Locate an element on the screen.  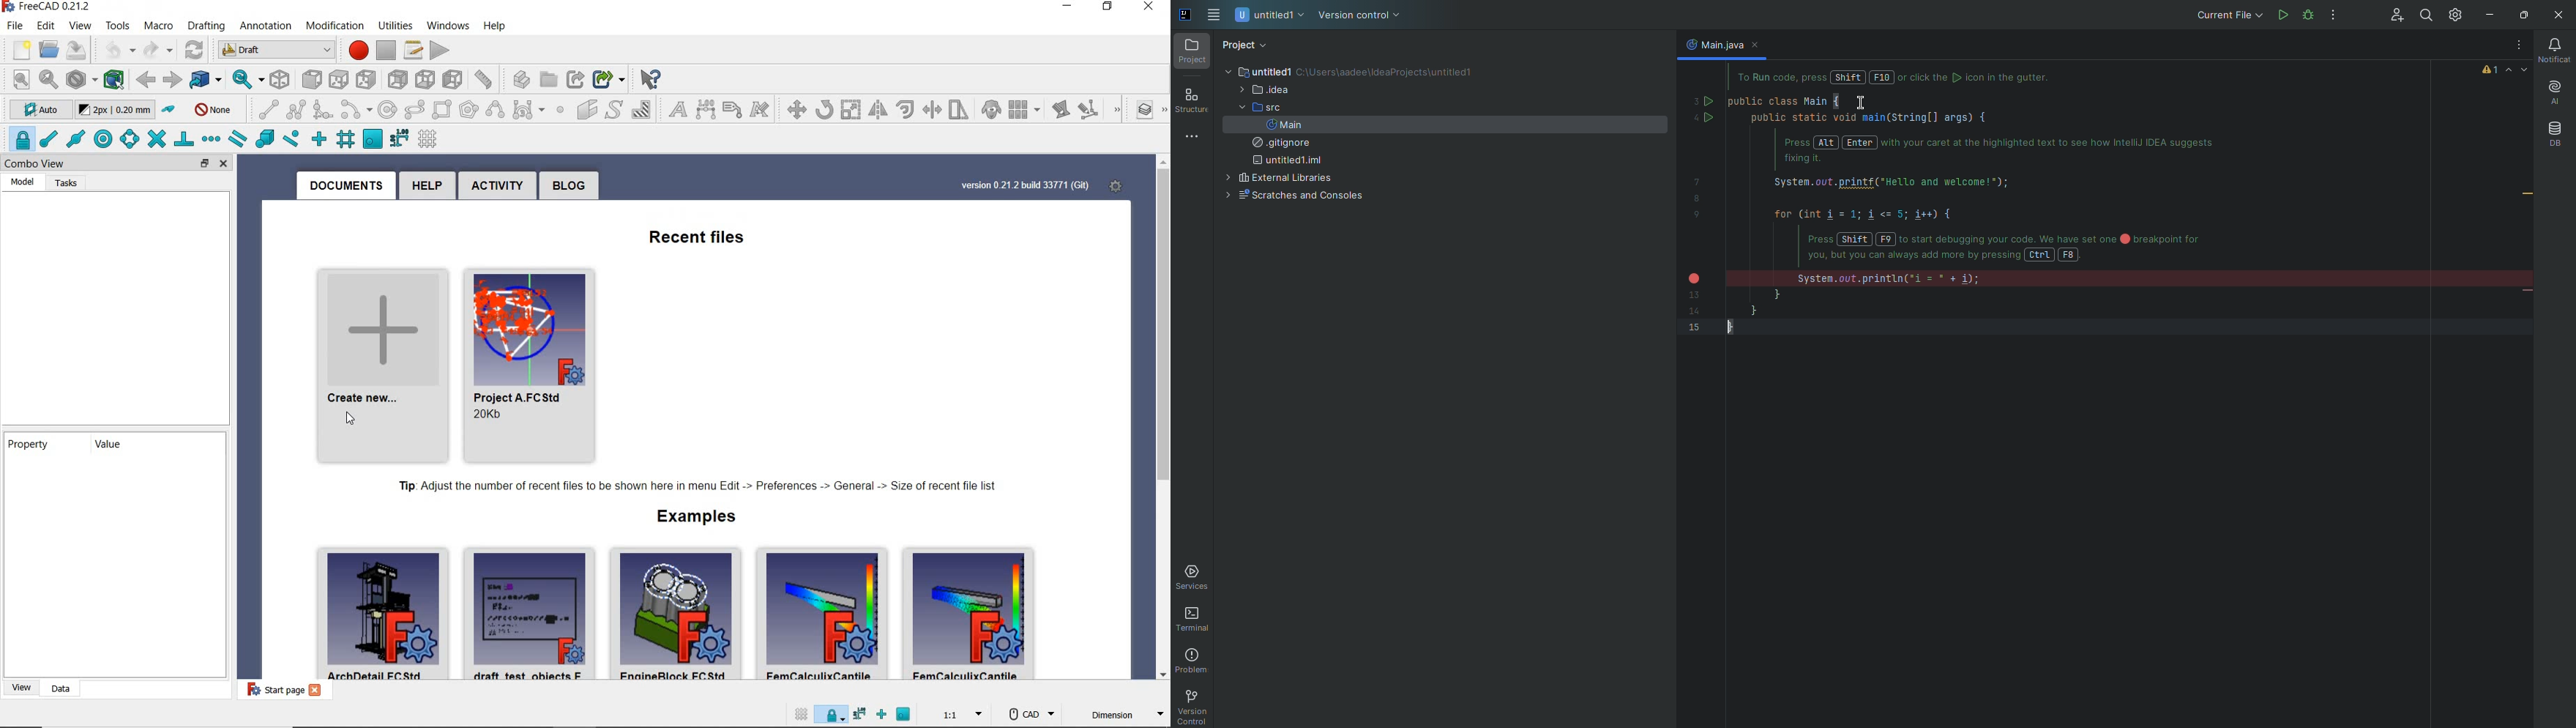
bottom is located at coordinates (400, 78).